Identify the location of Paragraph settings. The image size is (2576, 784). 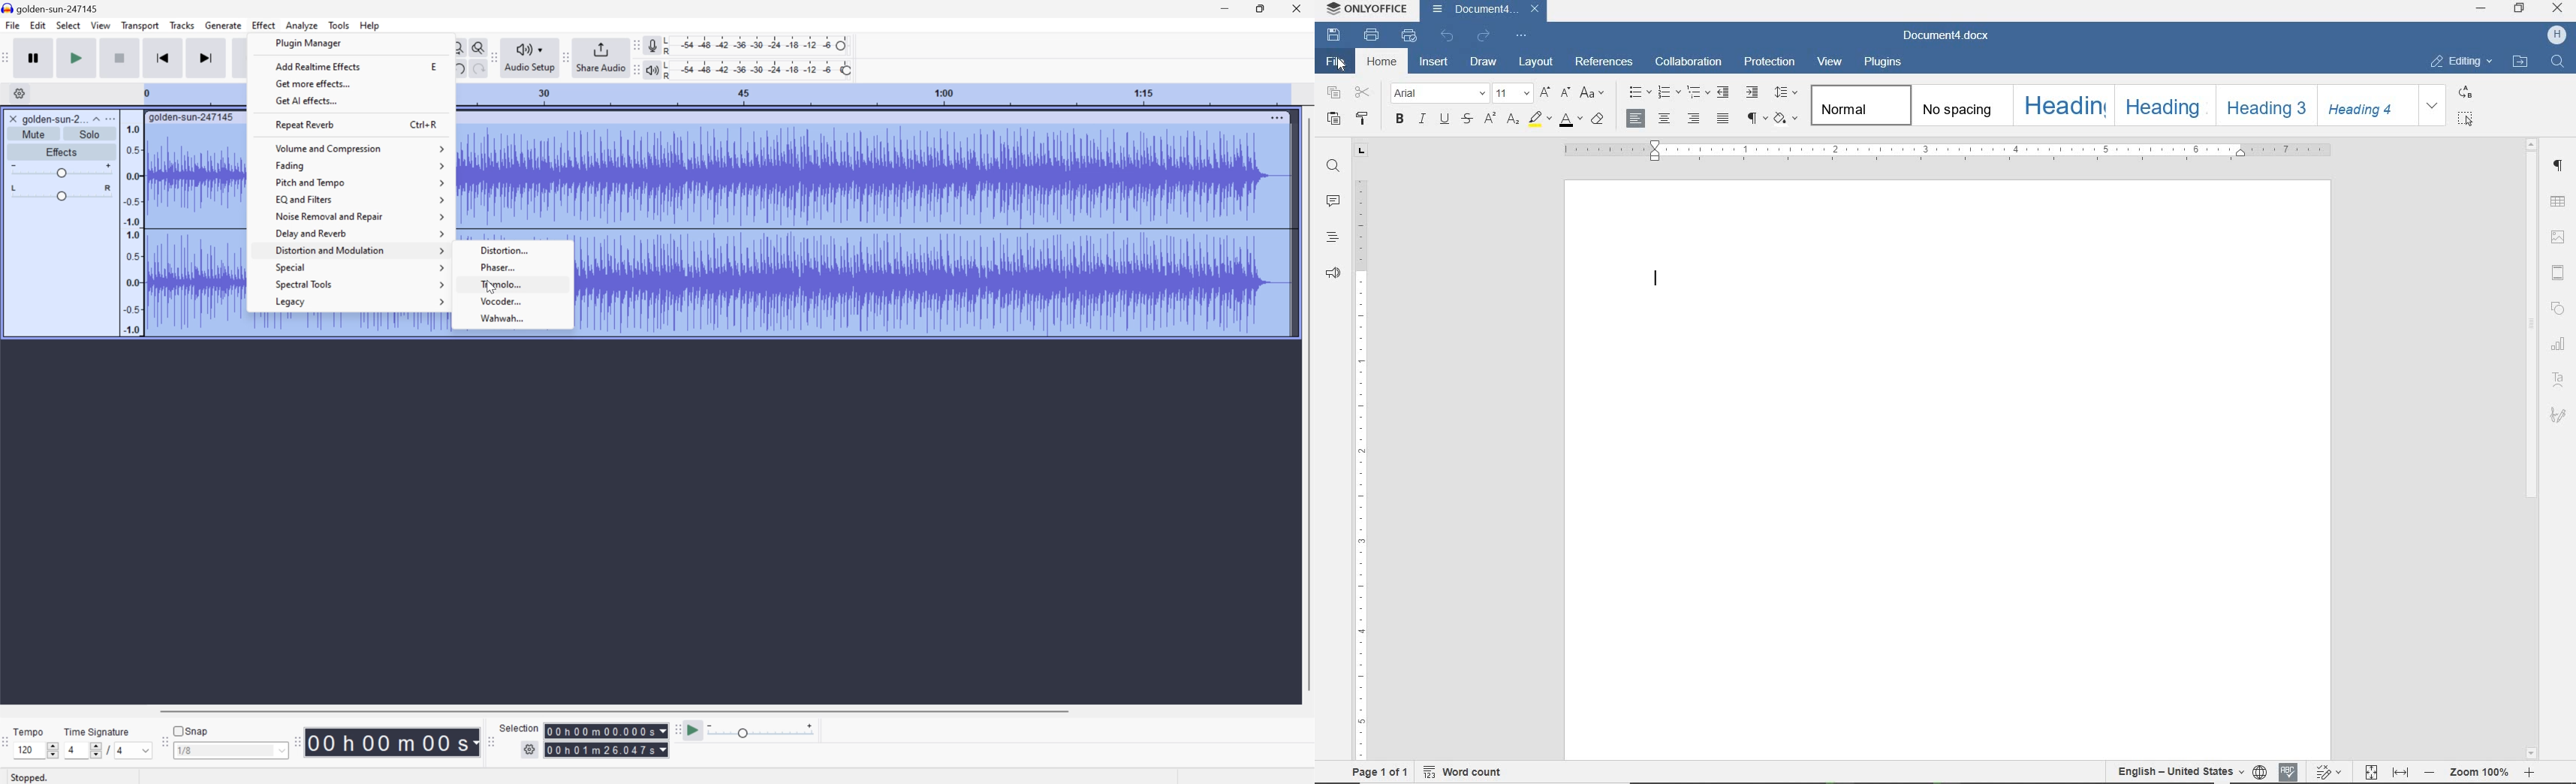
(2559, 166).